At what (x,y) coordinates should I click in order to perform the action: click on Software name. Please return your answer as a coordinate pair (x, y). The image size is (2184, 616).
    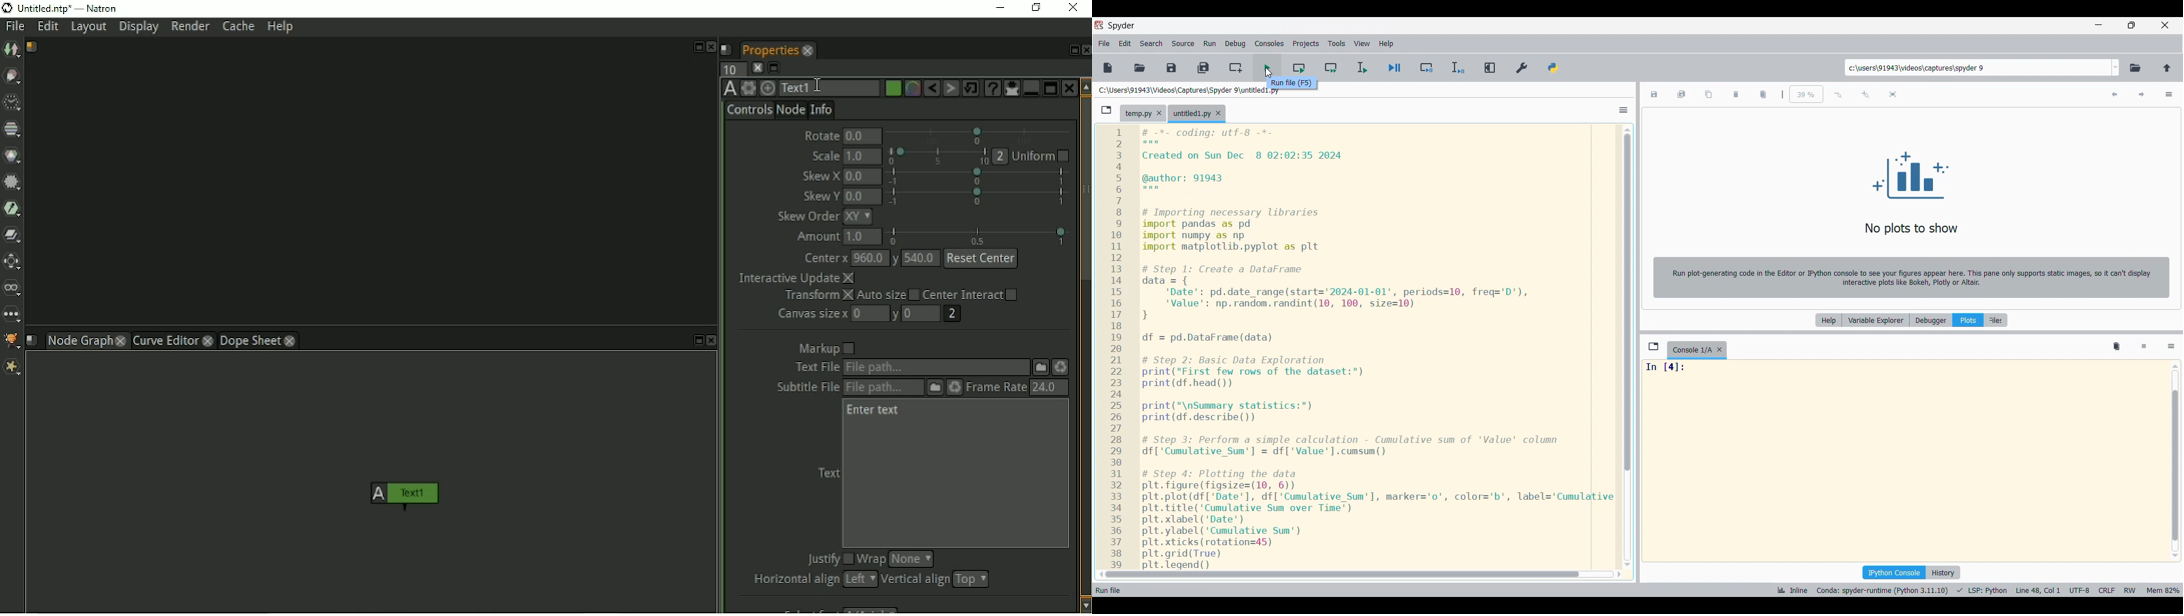
    Looking at the image, I should click on (1122, 26).